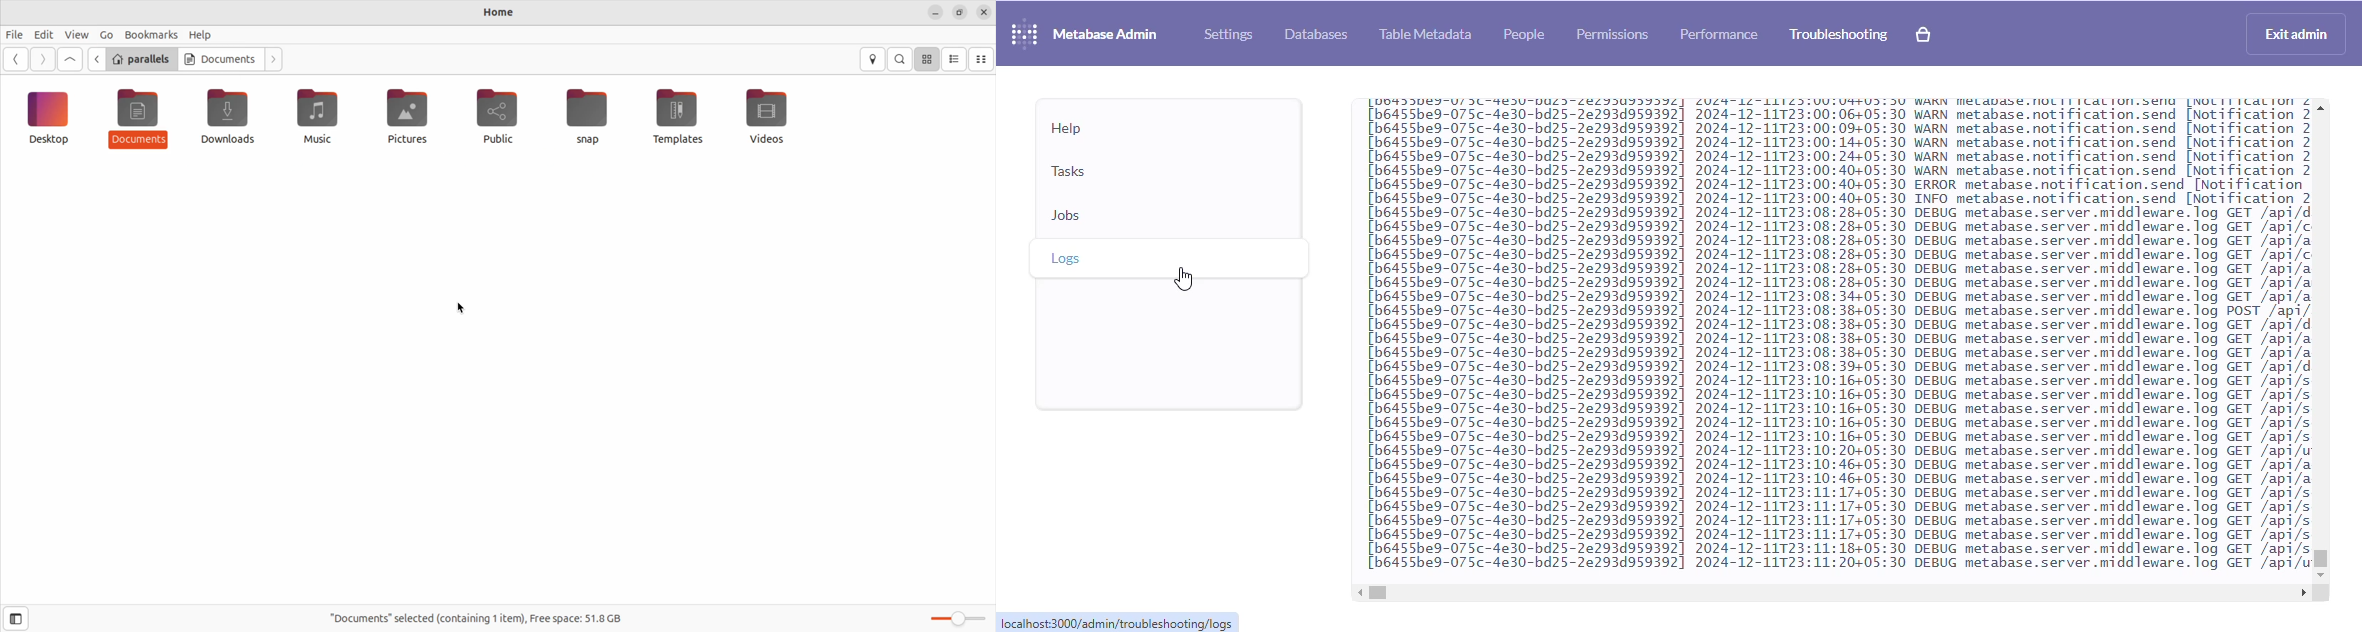  I want to click on Zoom, so click(959, 618).